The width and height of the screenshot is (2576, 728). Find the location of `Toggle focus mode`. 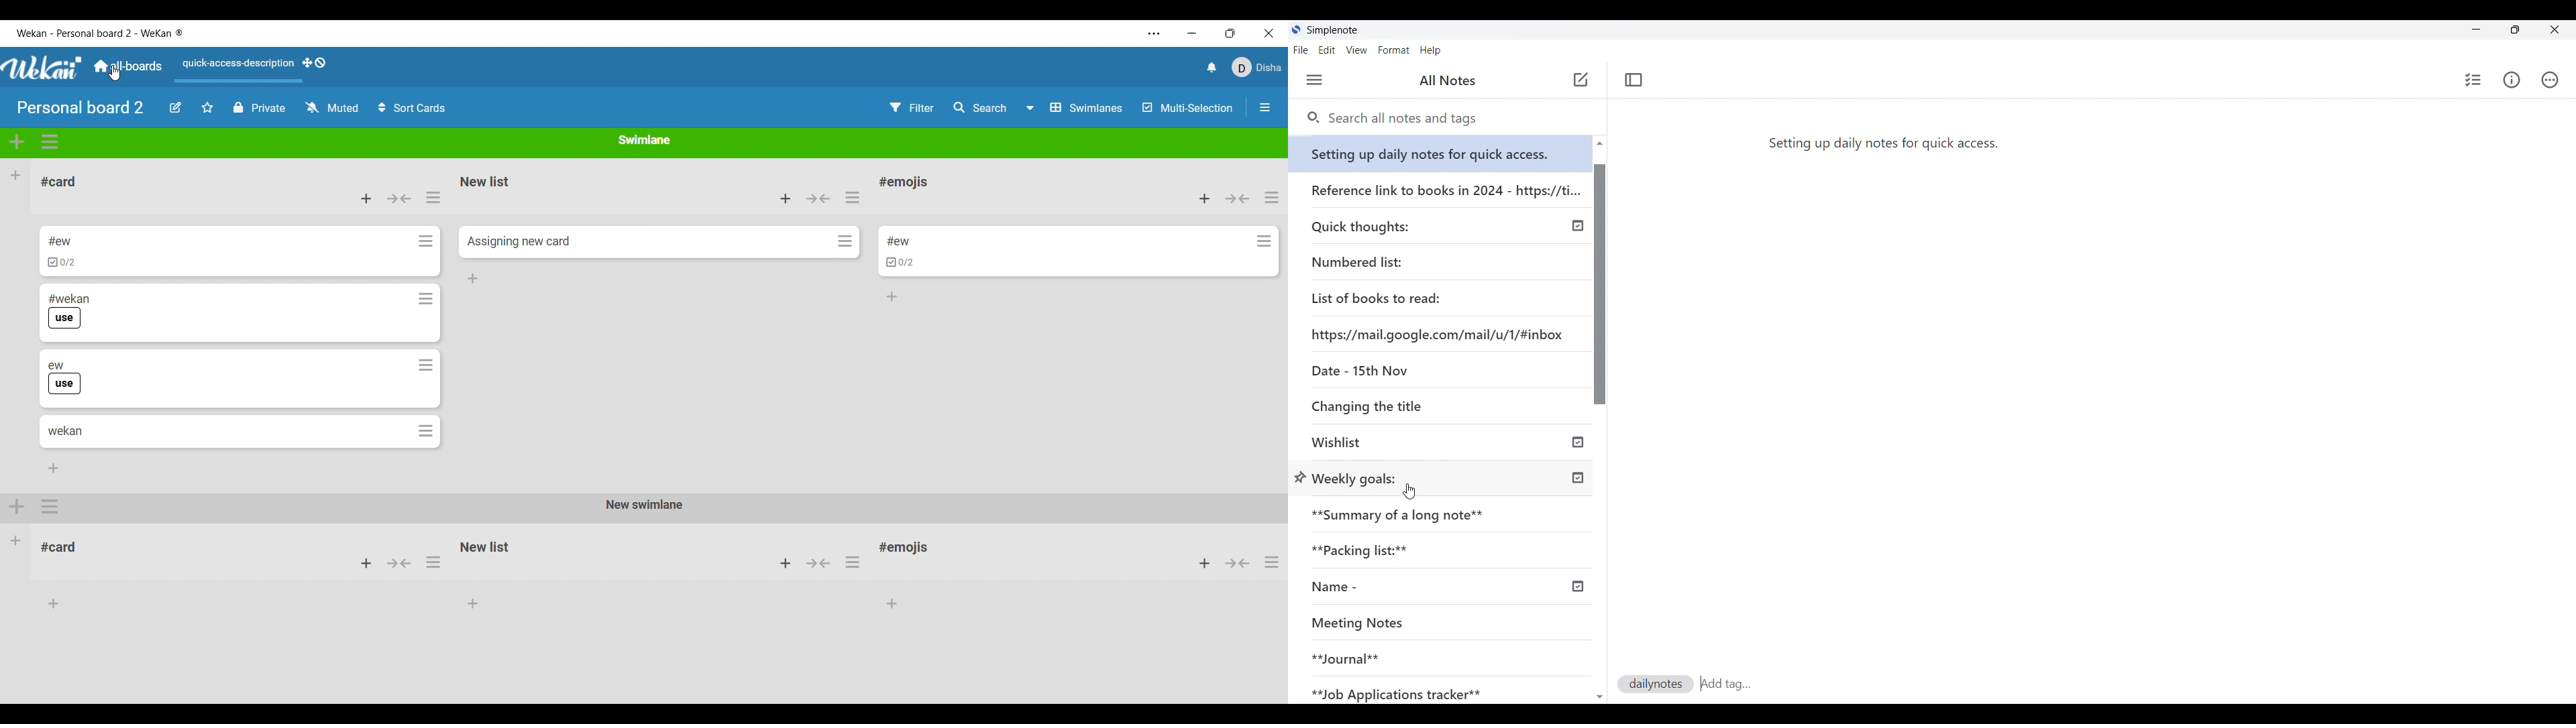

Toggle focus mode is located at coordinates (1634, 80).